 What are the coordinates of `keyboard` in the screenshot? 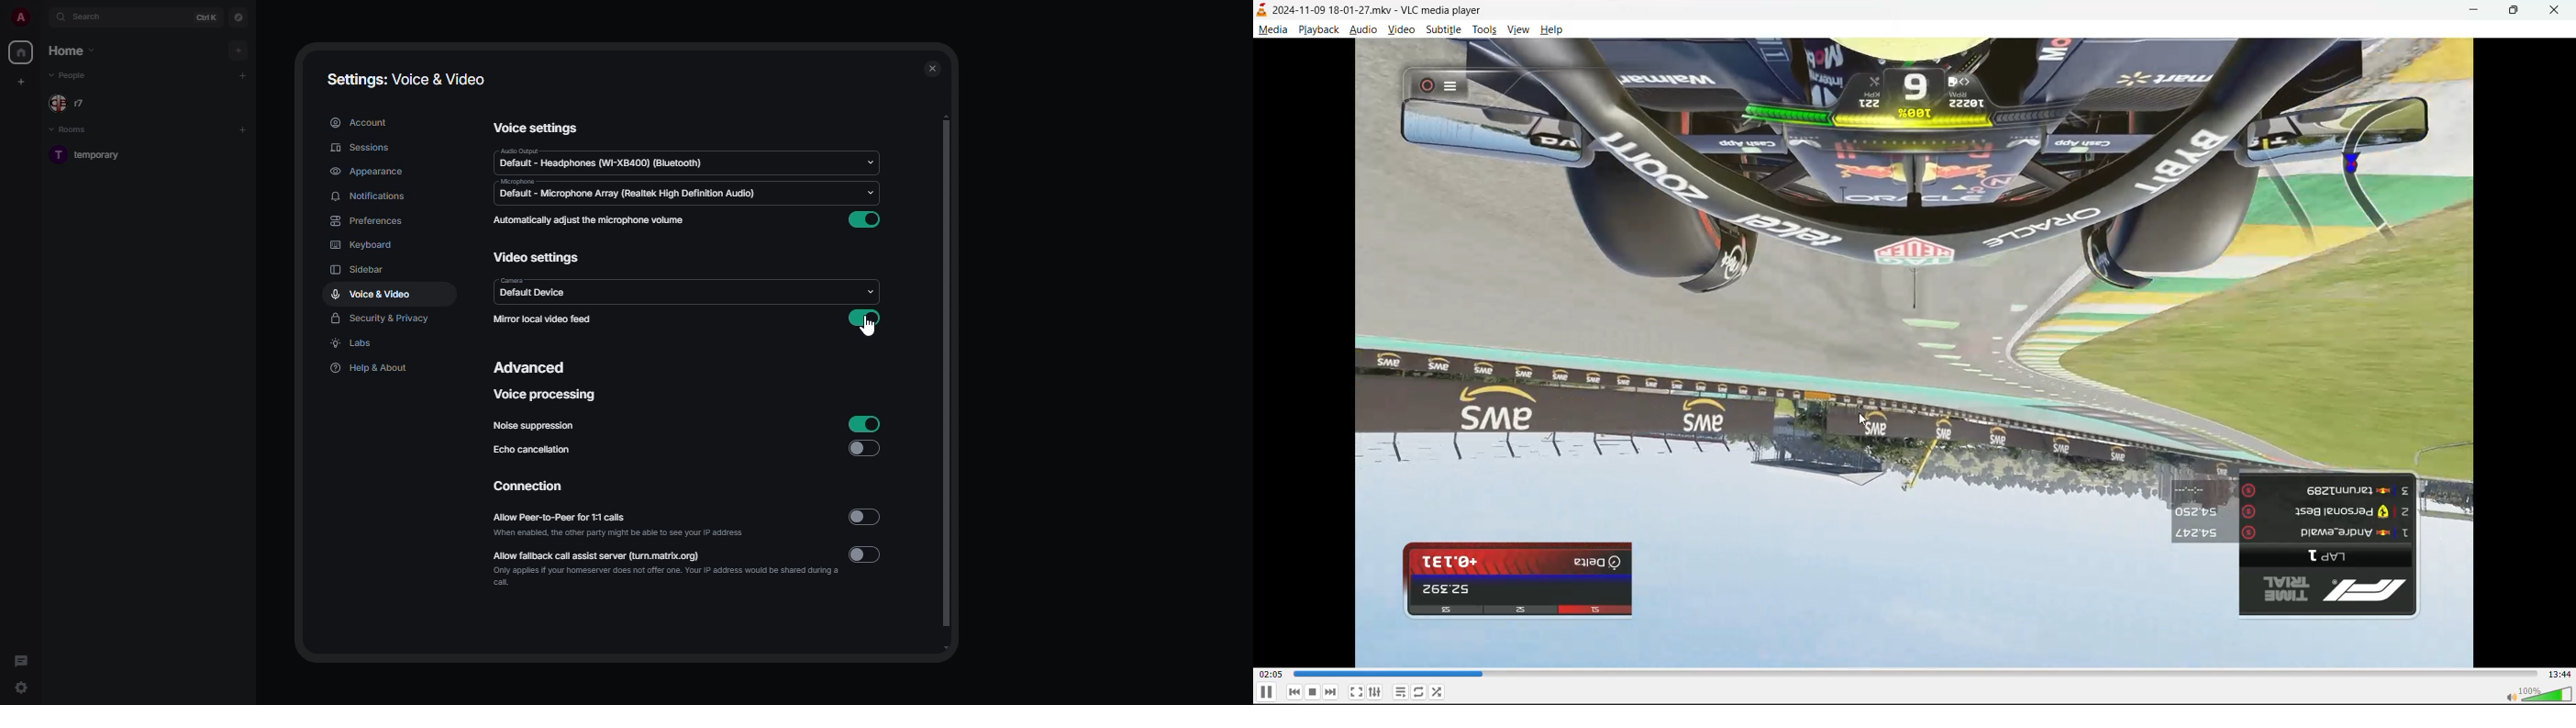 It's located at (362, 244).